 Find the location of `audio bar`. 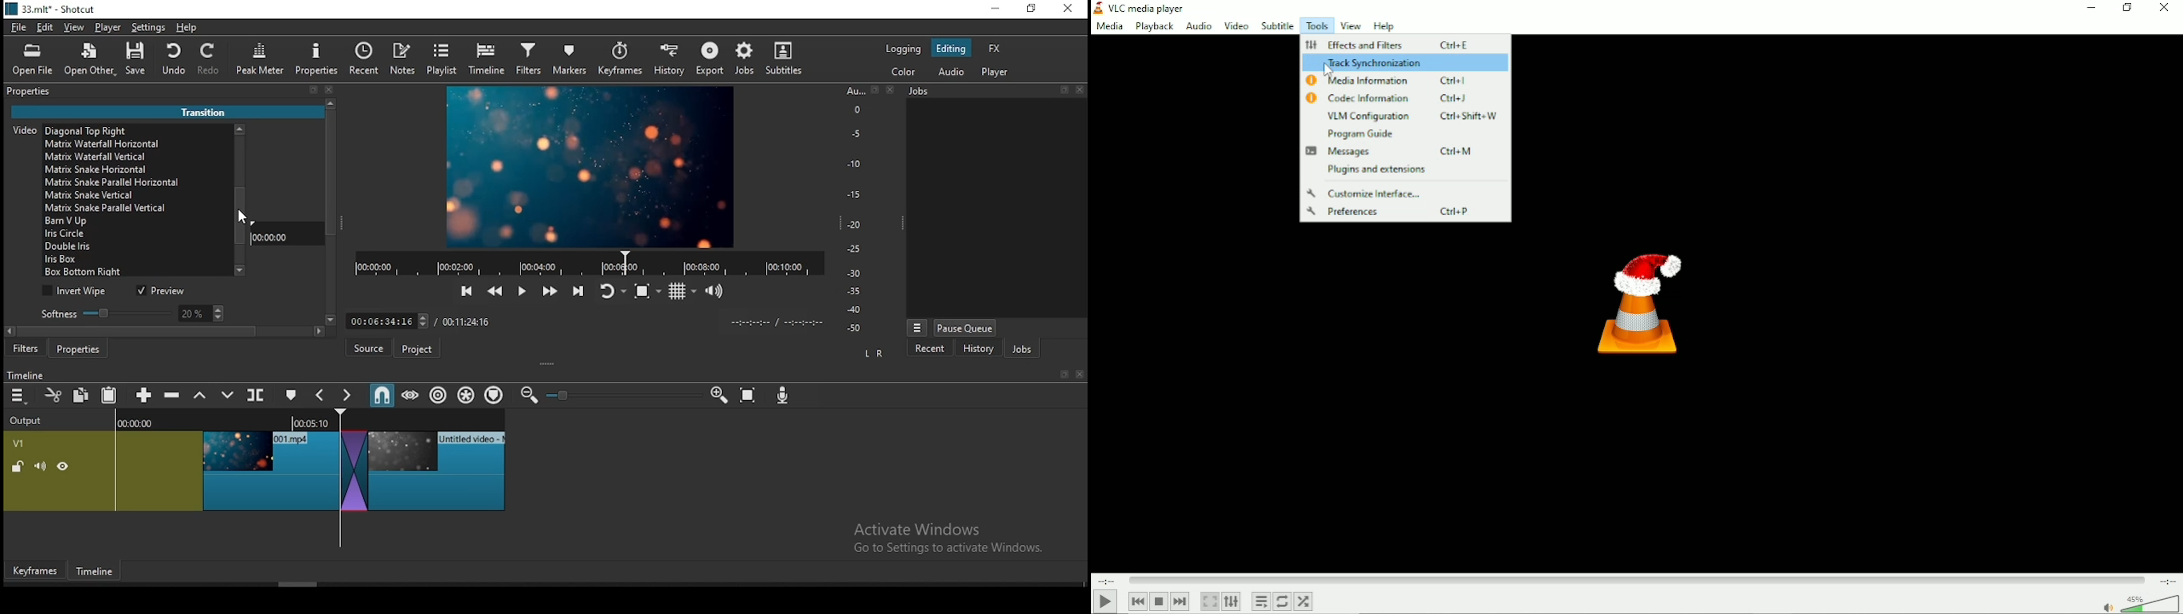

audio bar is located at coordinates (854, 210).